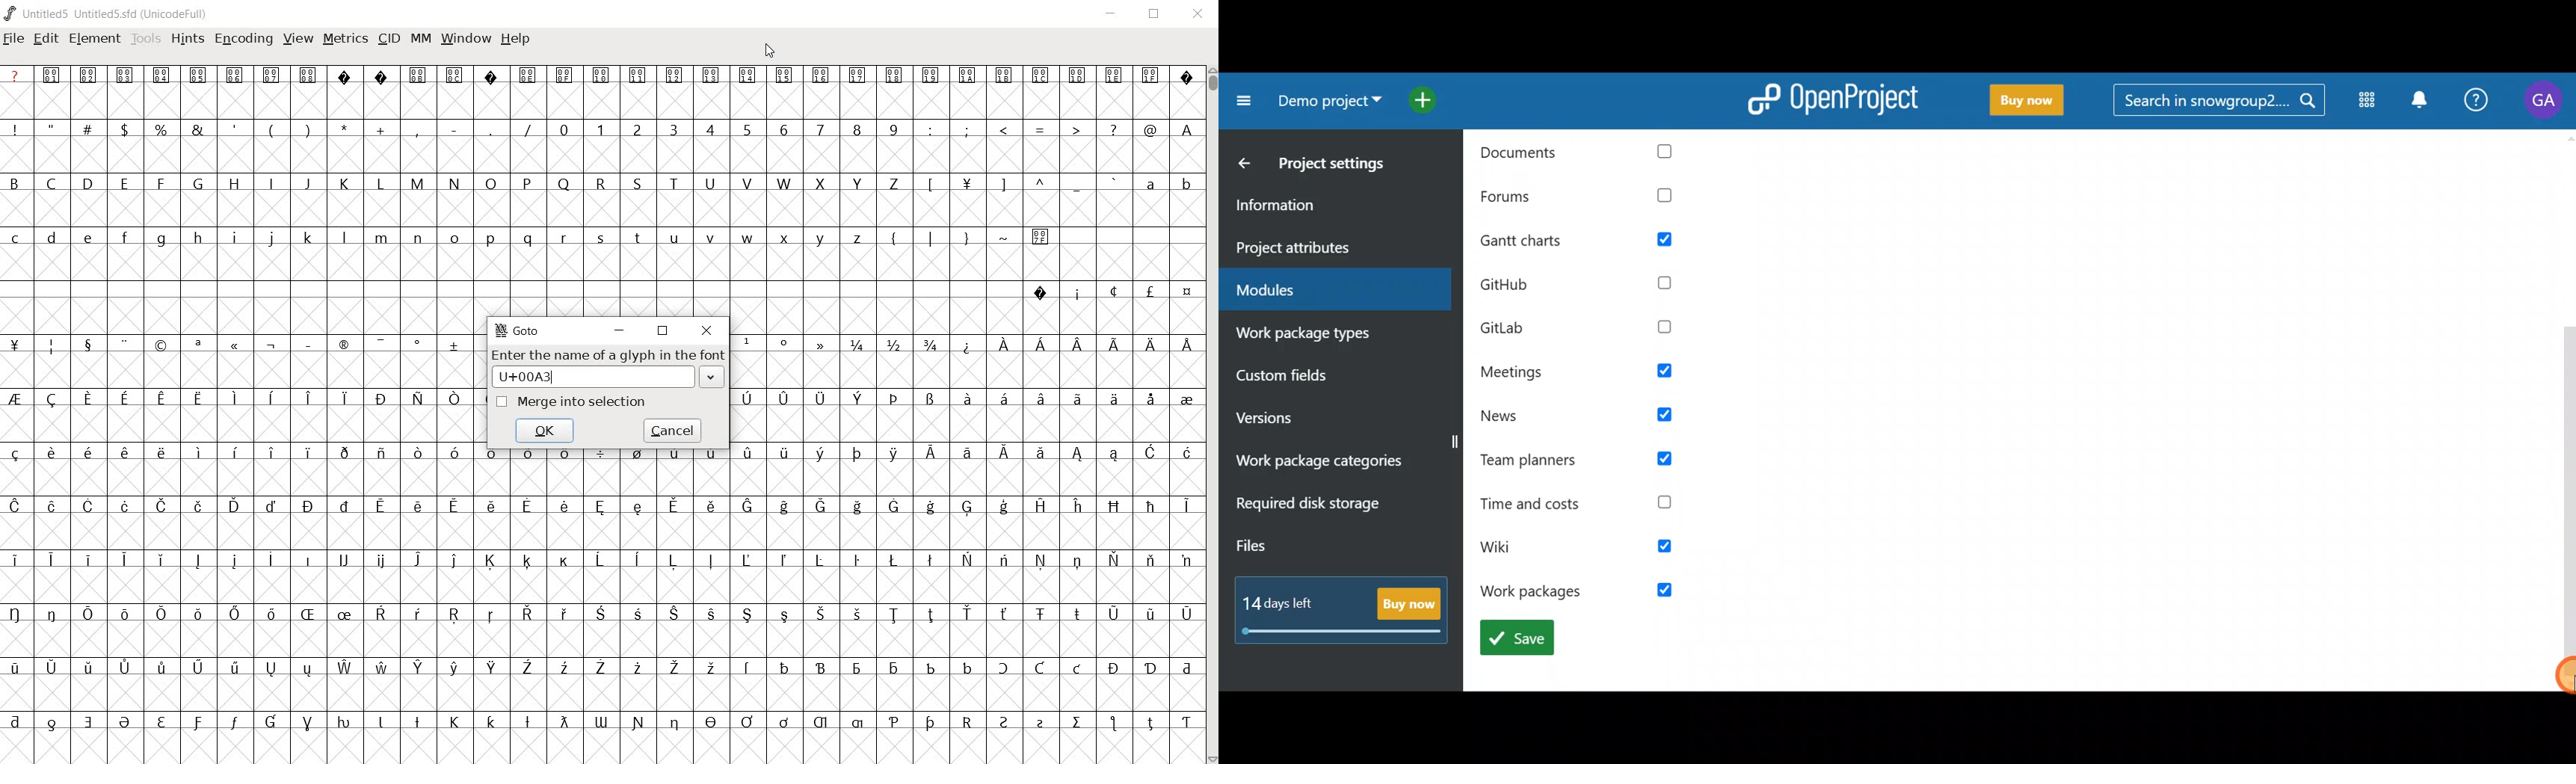 The image size is (2576, 784). I want to click on Symbol, so click(1150, 345).